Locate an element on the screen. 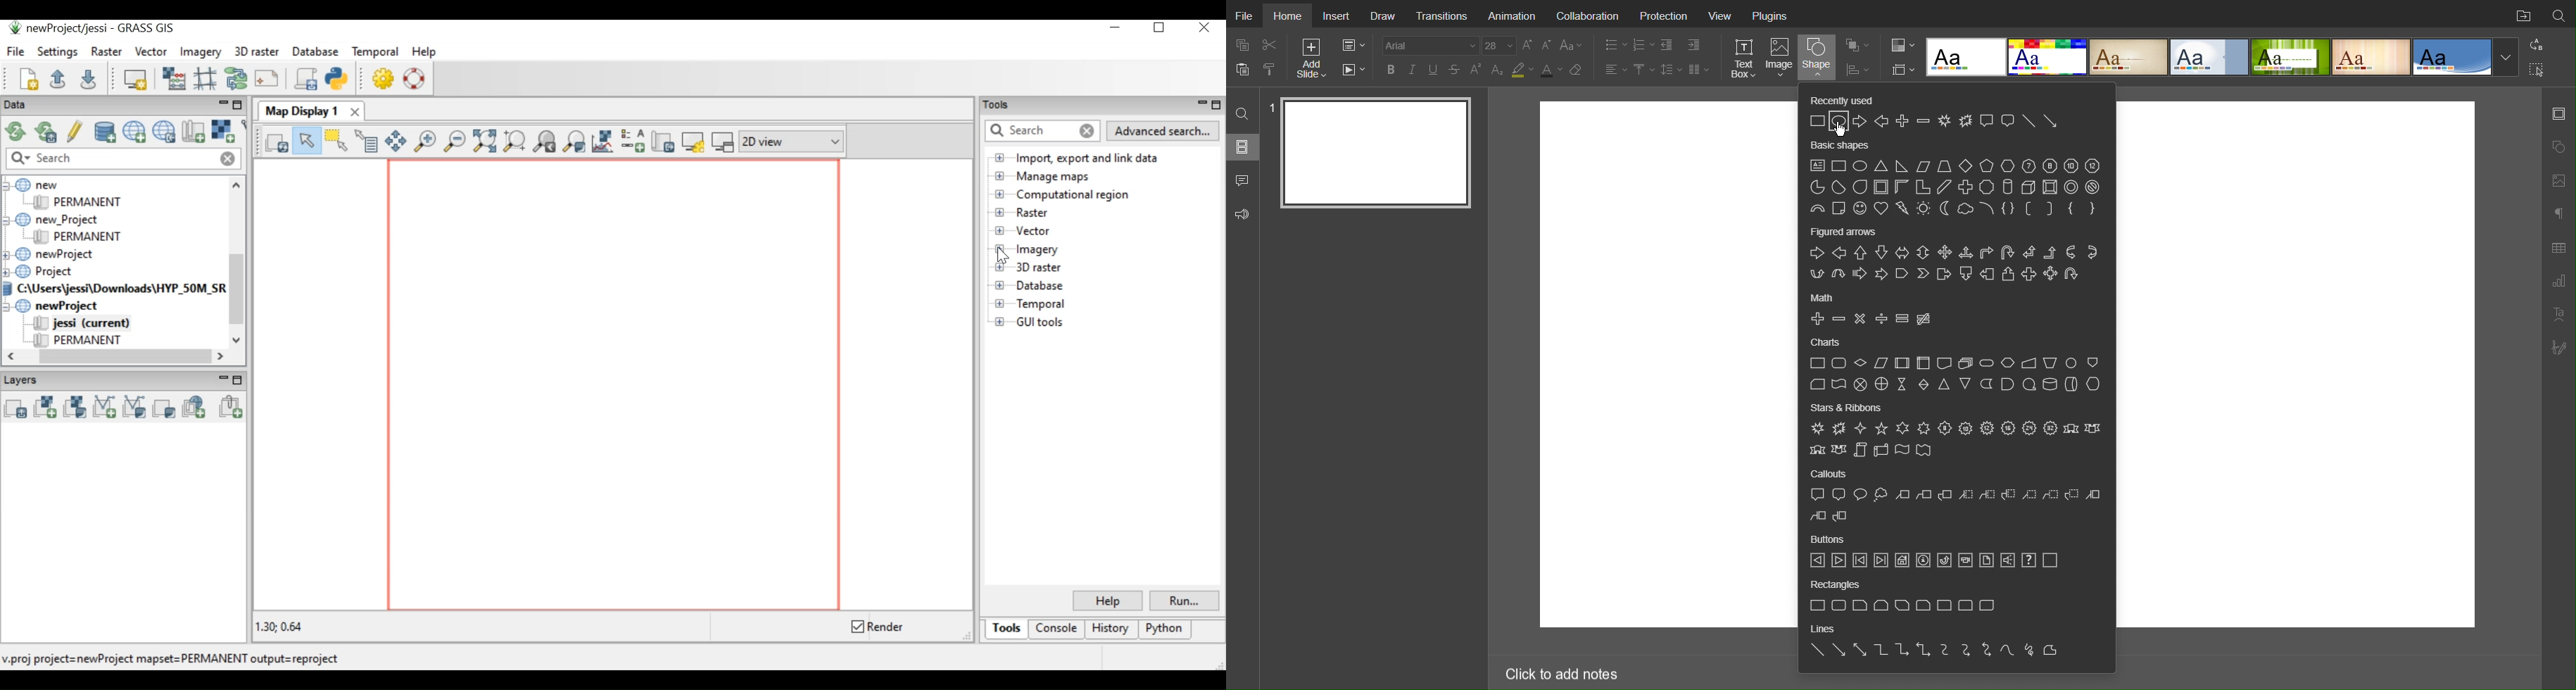 The height and width of the screenshot is (700, 2576). Lines is located at coordinates (1934, 642).